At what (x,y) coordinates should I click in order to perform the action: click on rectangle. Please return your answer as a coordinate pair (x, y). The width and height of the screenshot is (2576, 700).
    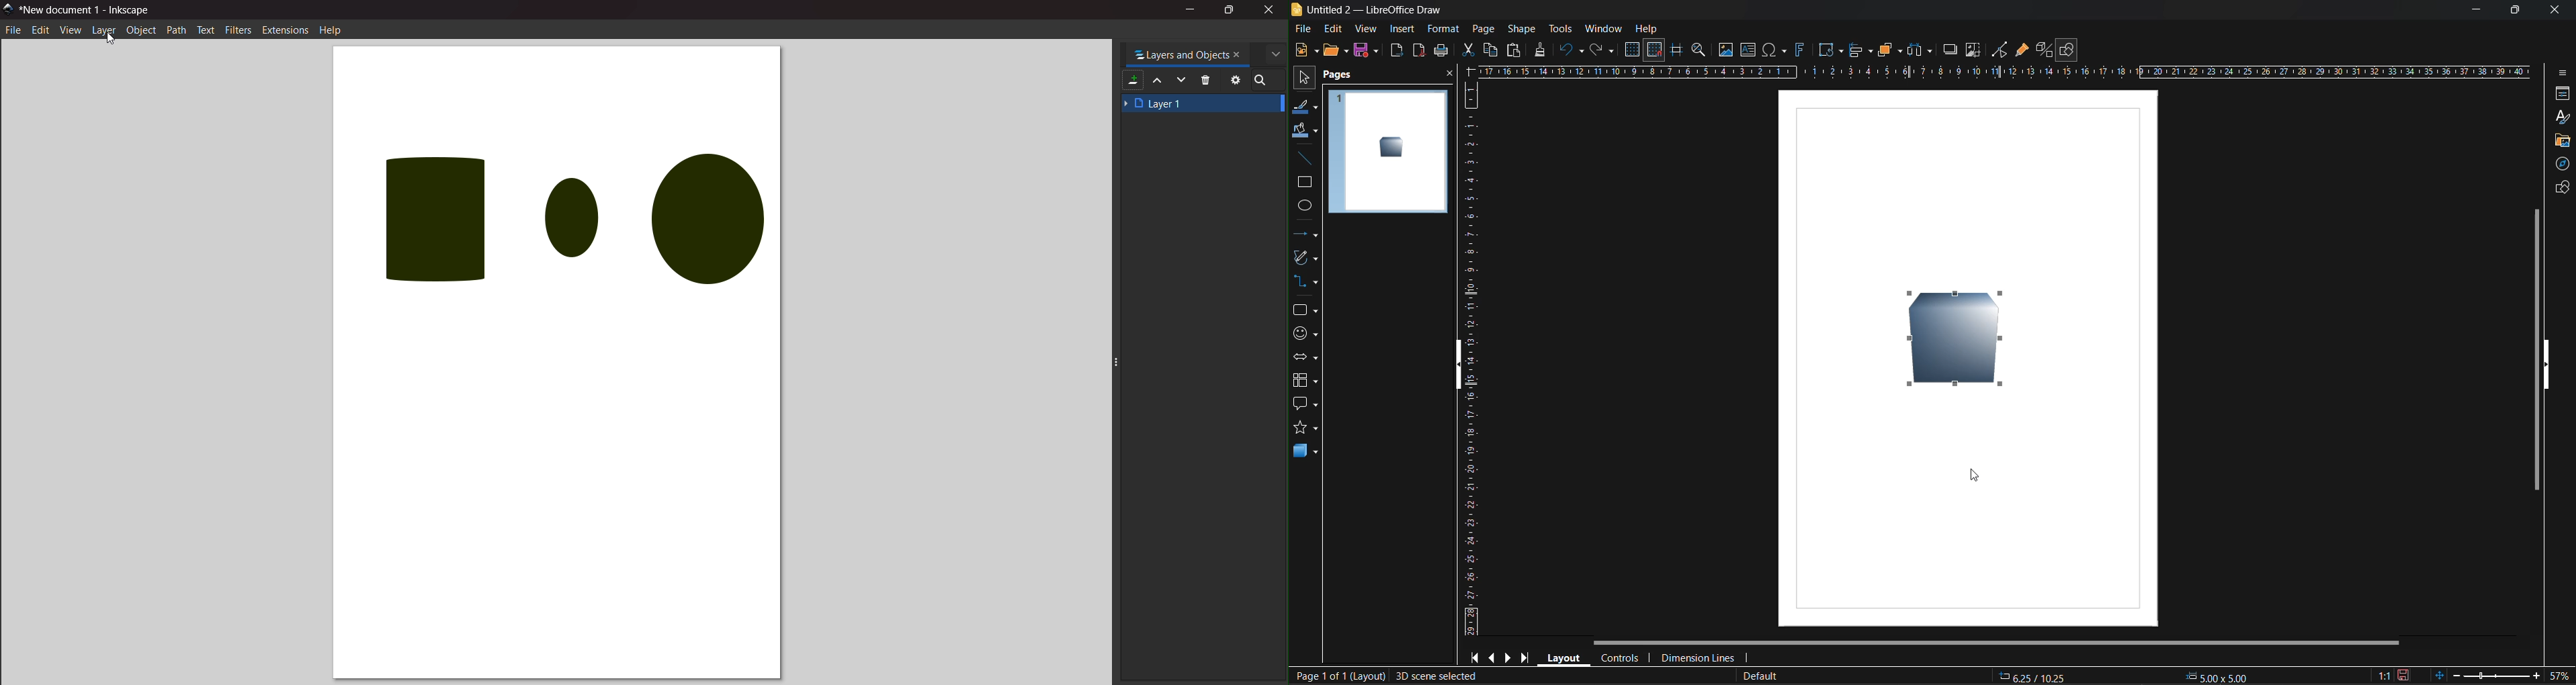
    Looking at the image, I should click on (1305, 183).